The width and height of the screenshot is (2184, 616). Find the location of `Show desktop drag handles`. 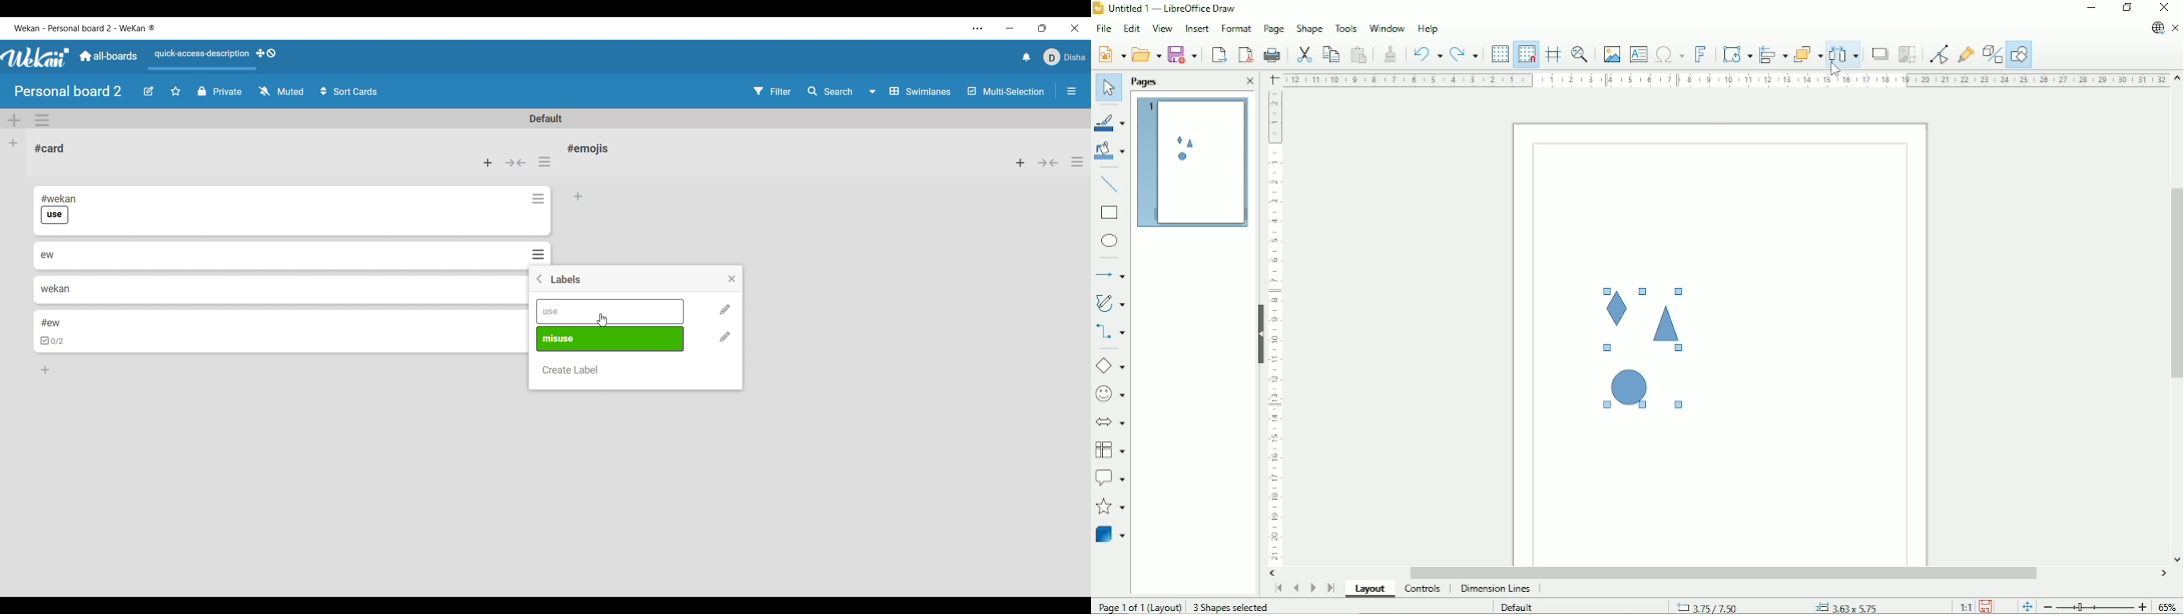

Show desktop drag handles is located at coordinates (266, 53).